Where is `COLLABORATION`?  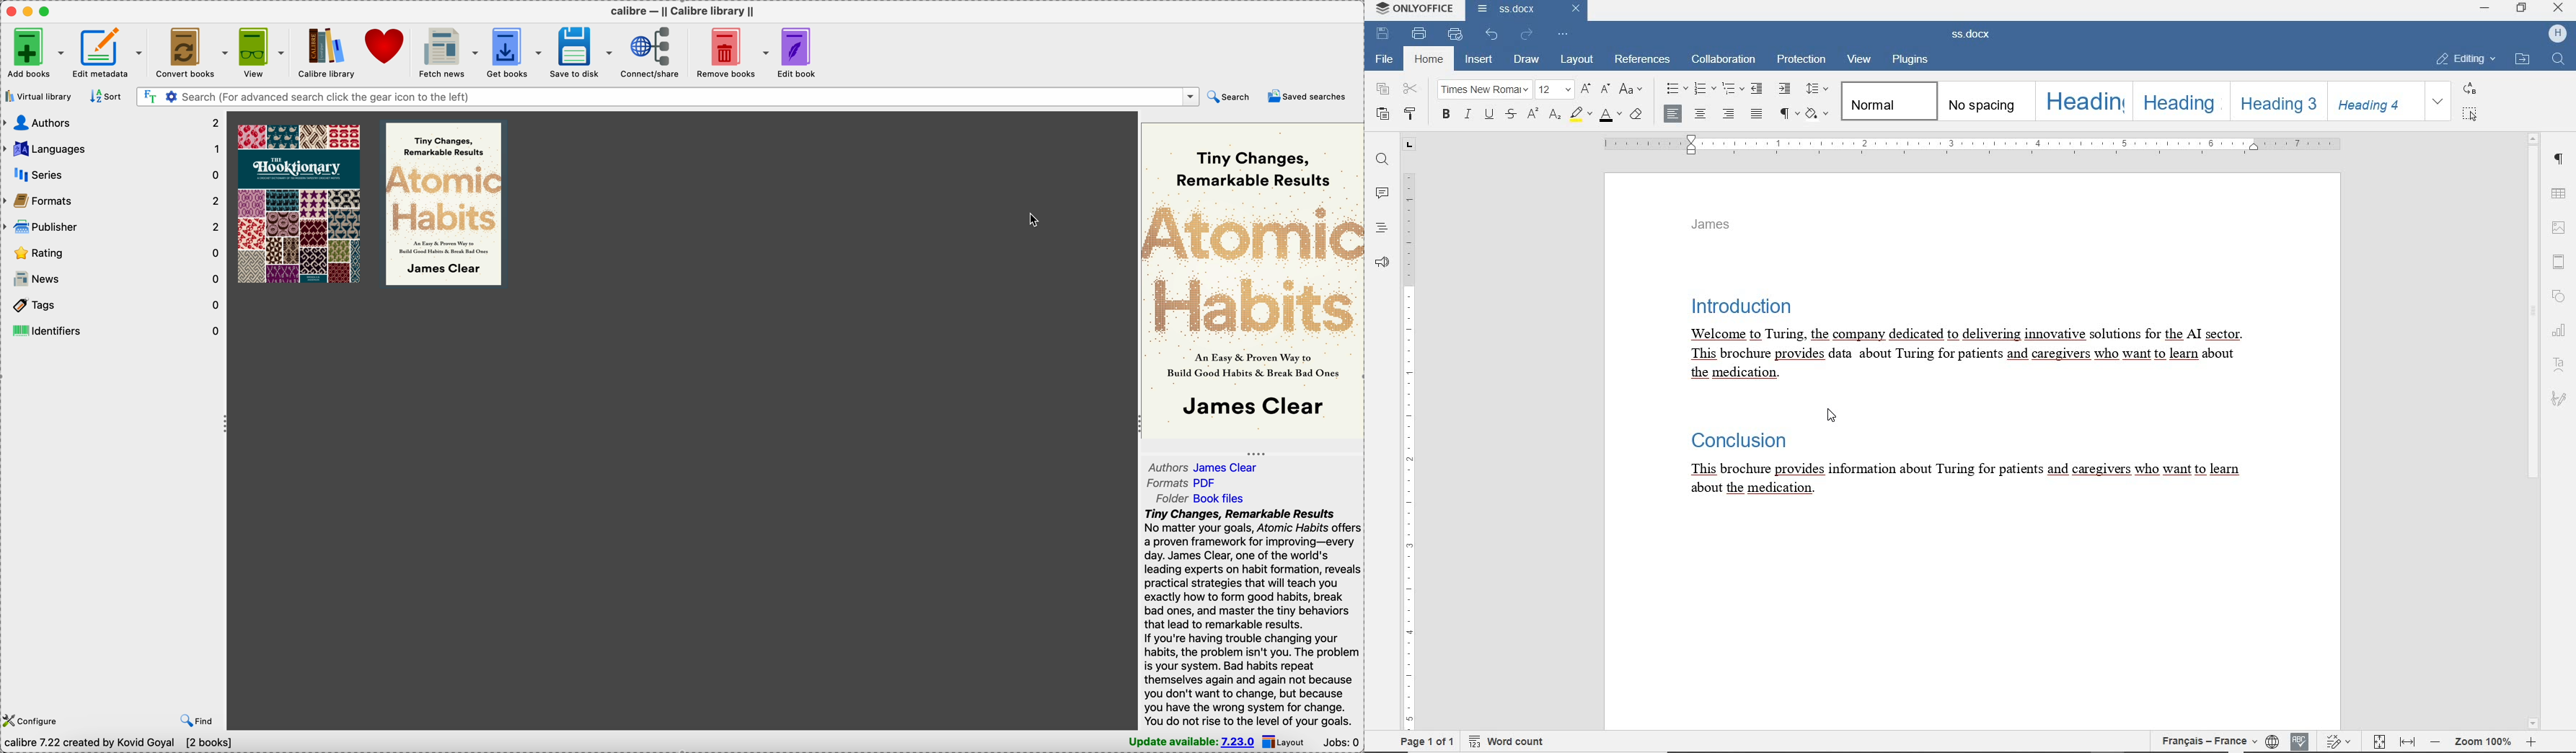
COLLABORATION is located at coordinates (1724, 58).